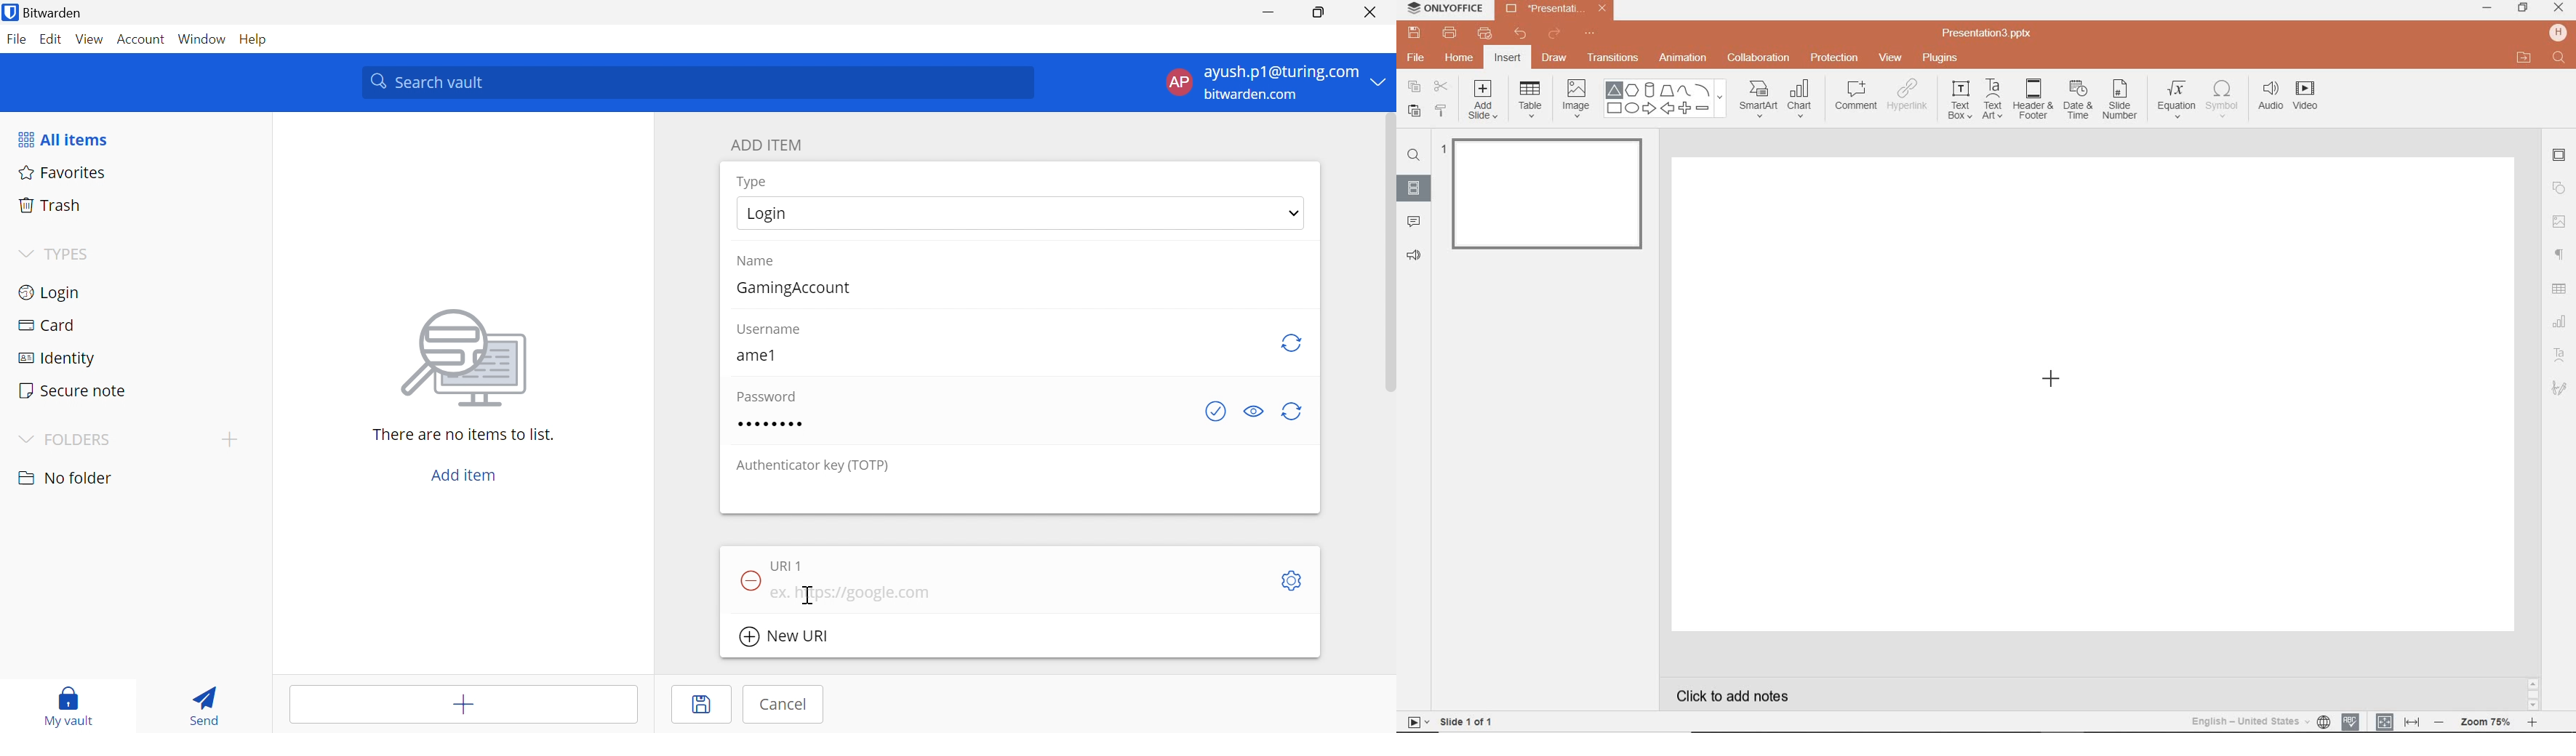 Image resolution: width=2576 pixels, height=756 pixels. What do you see at coordinates (80, 440) in the screenshot?
I see `FOLDERS` at bounding box center [80, 440].